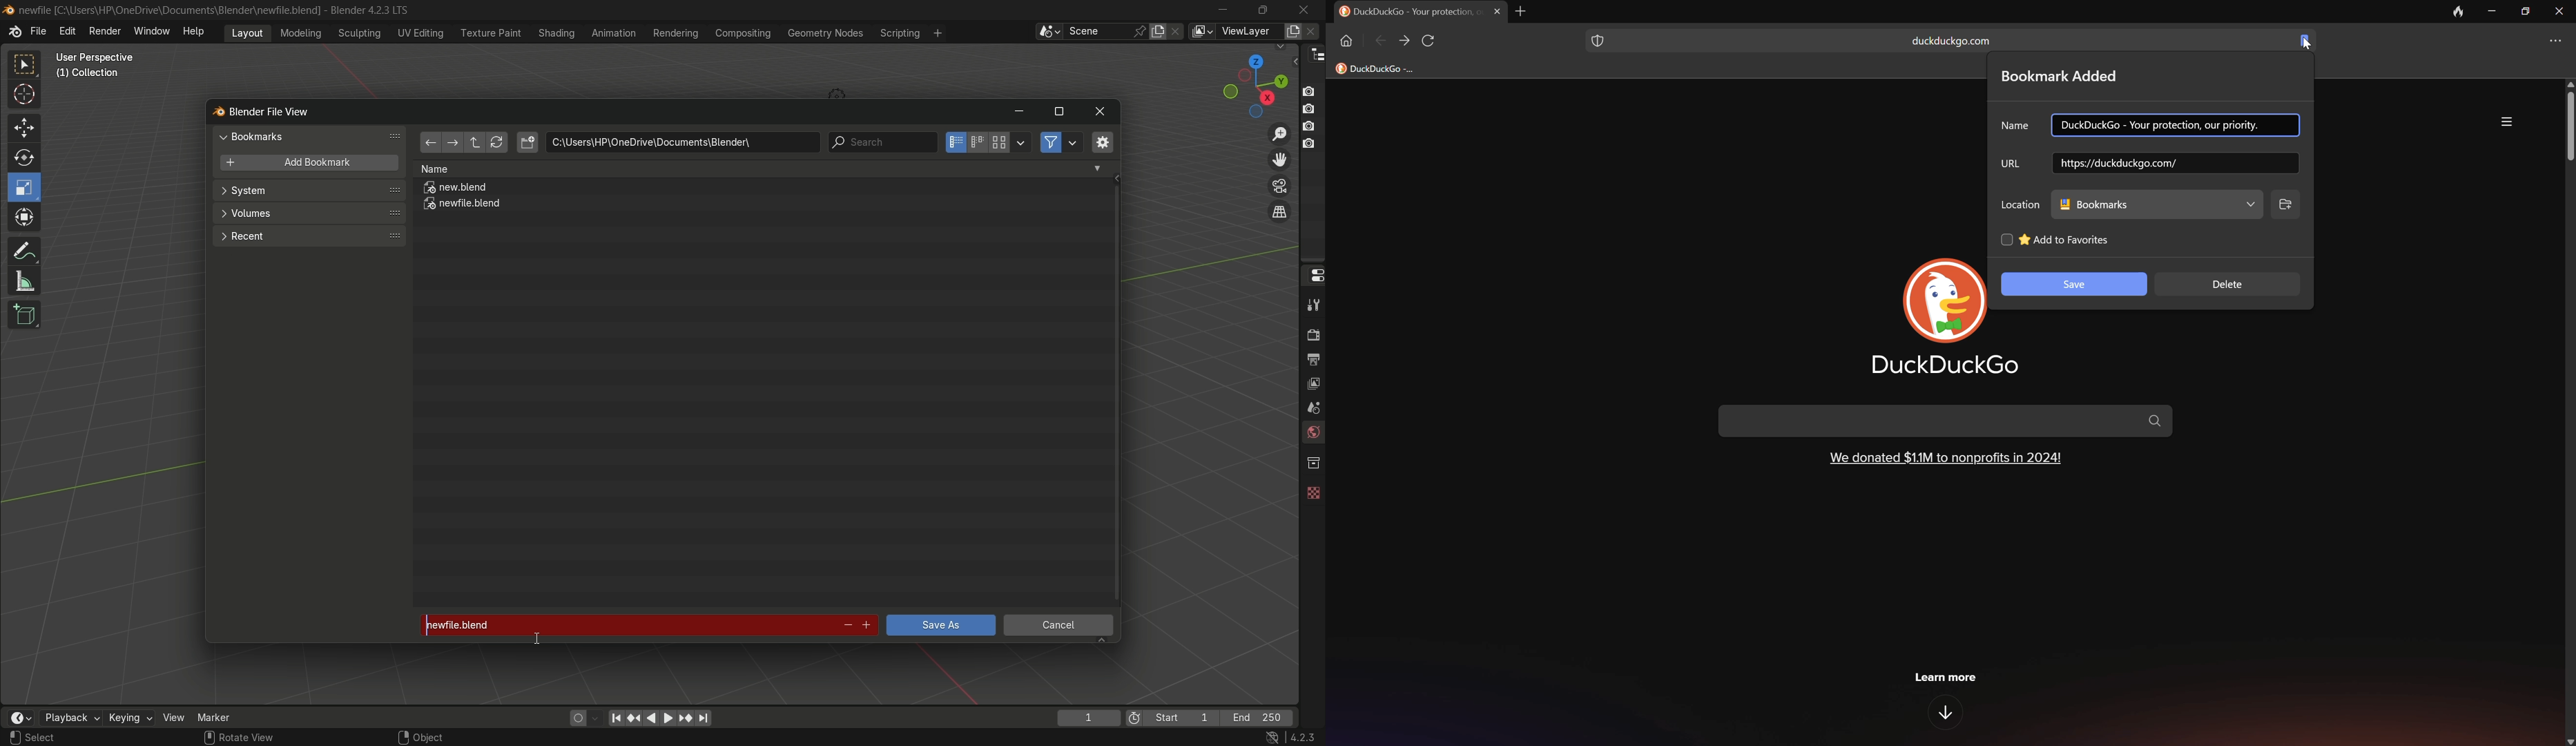 The height and width of the screenshot is (756, 2576). I want to click on cursor, so click(25, 97).